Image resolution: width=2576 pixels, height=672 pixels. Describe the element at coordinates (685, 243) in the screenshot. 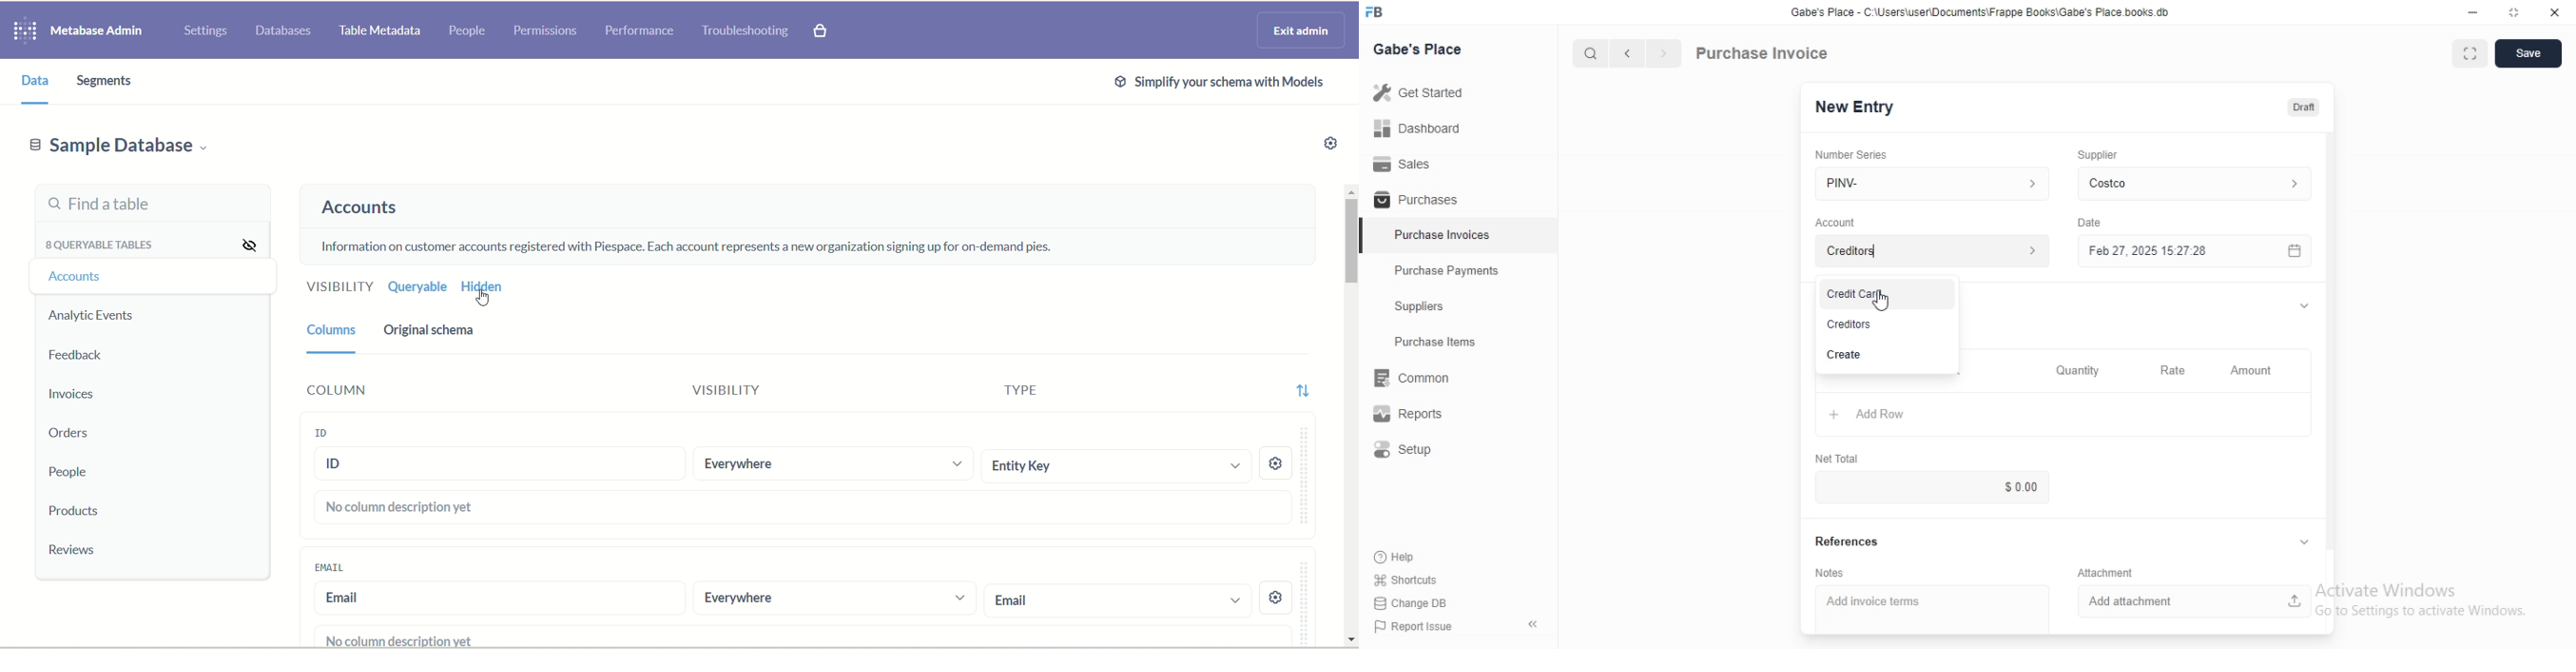

I see `text` at that location.